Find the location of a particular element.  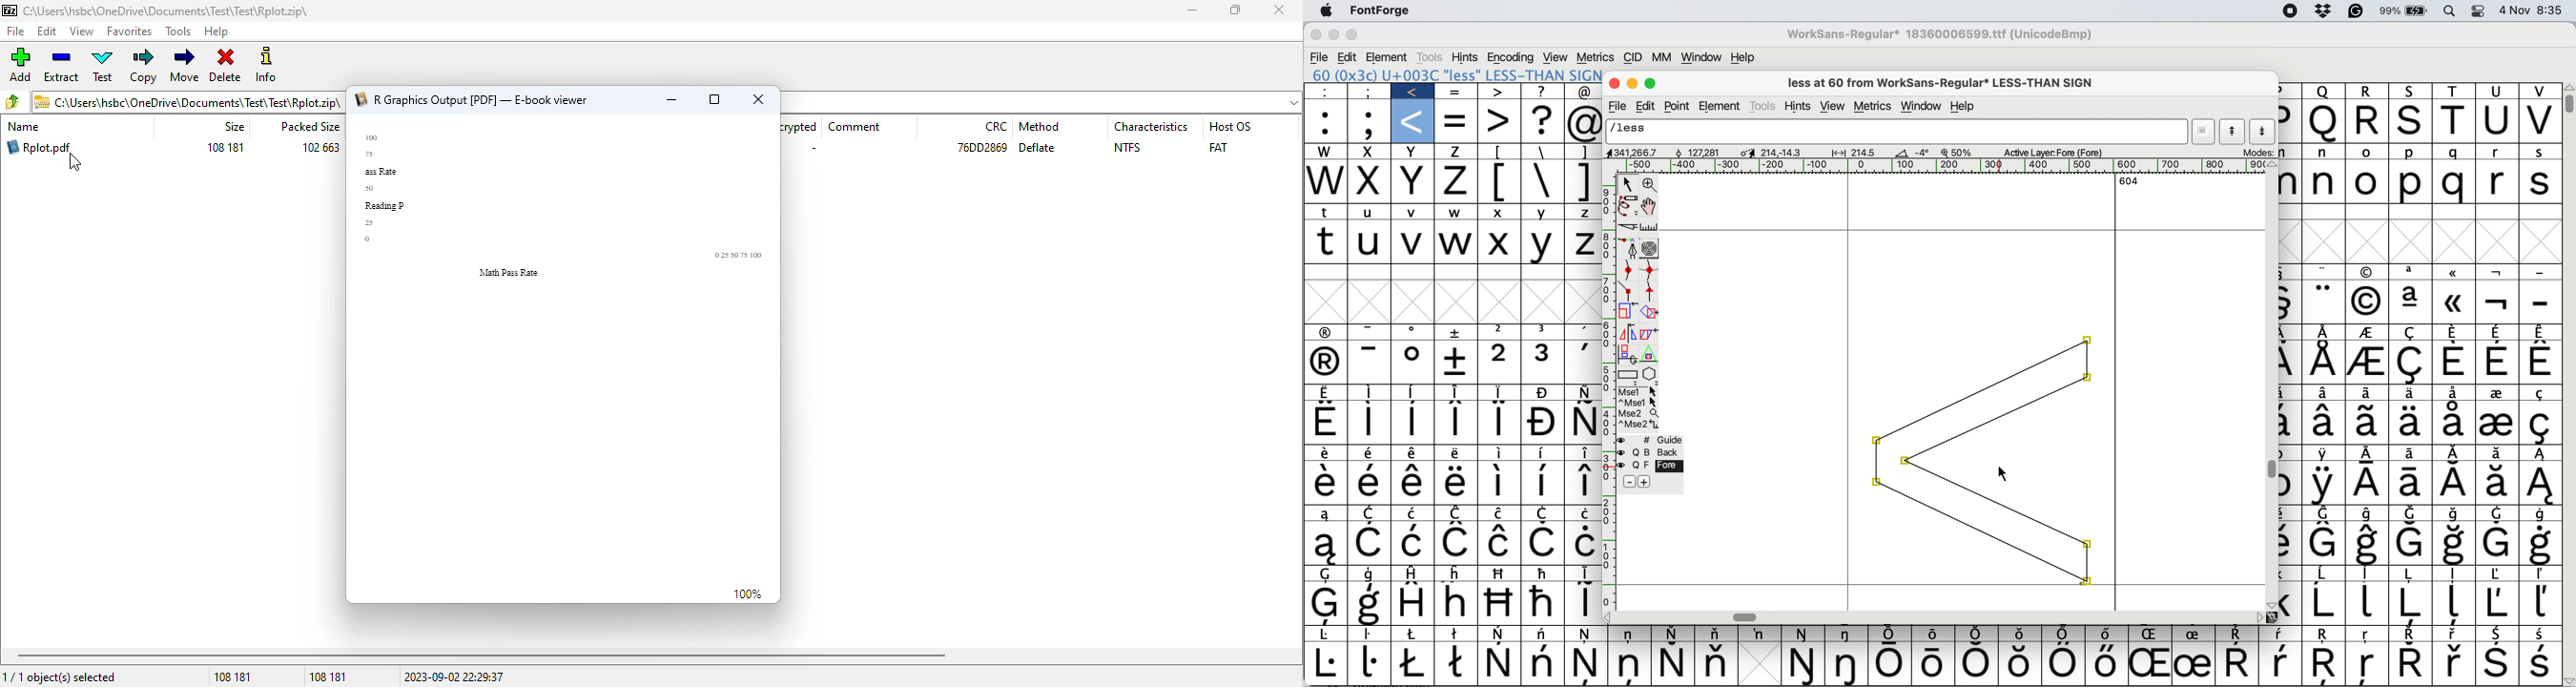

Symbol is located at coordinates (1588, 664).